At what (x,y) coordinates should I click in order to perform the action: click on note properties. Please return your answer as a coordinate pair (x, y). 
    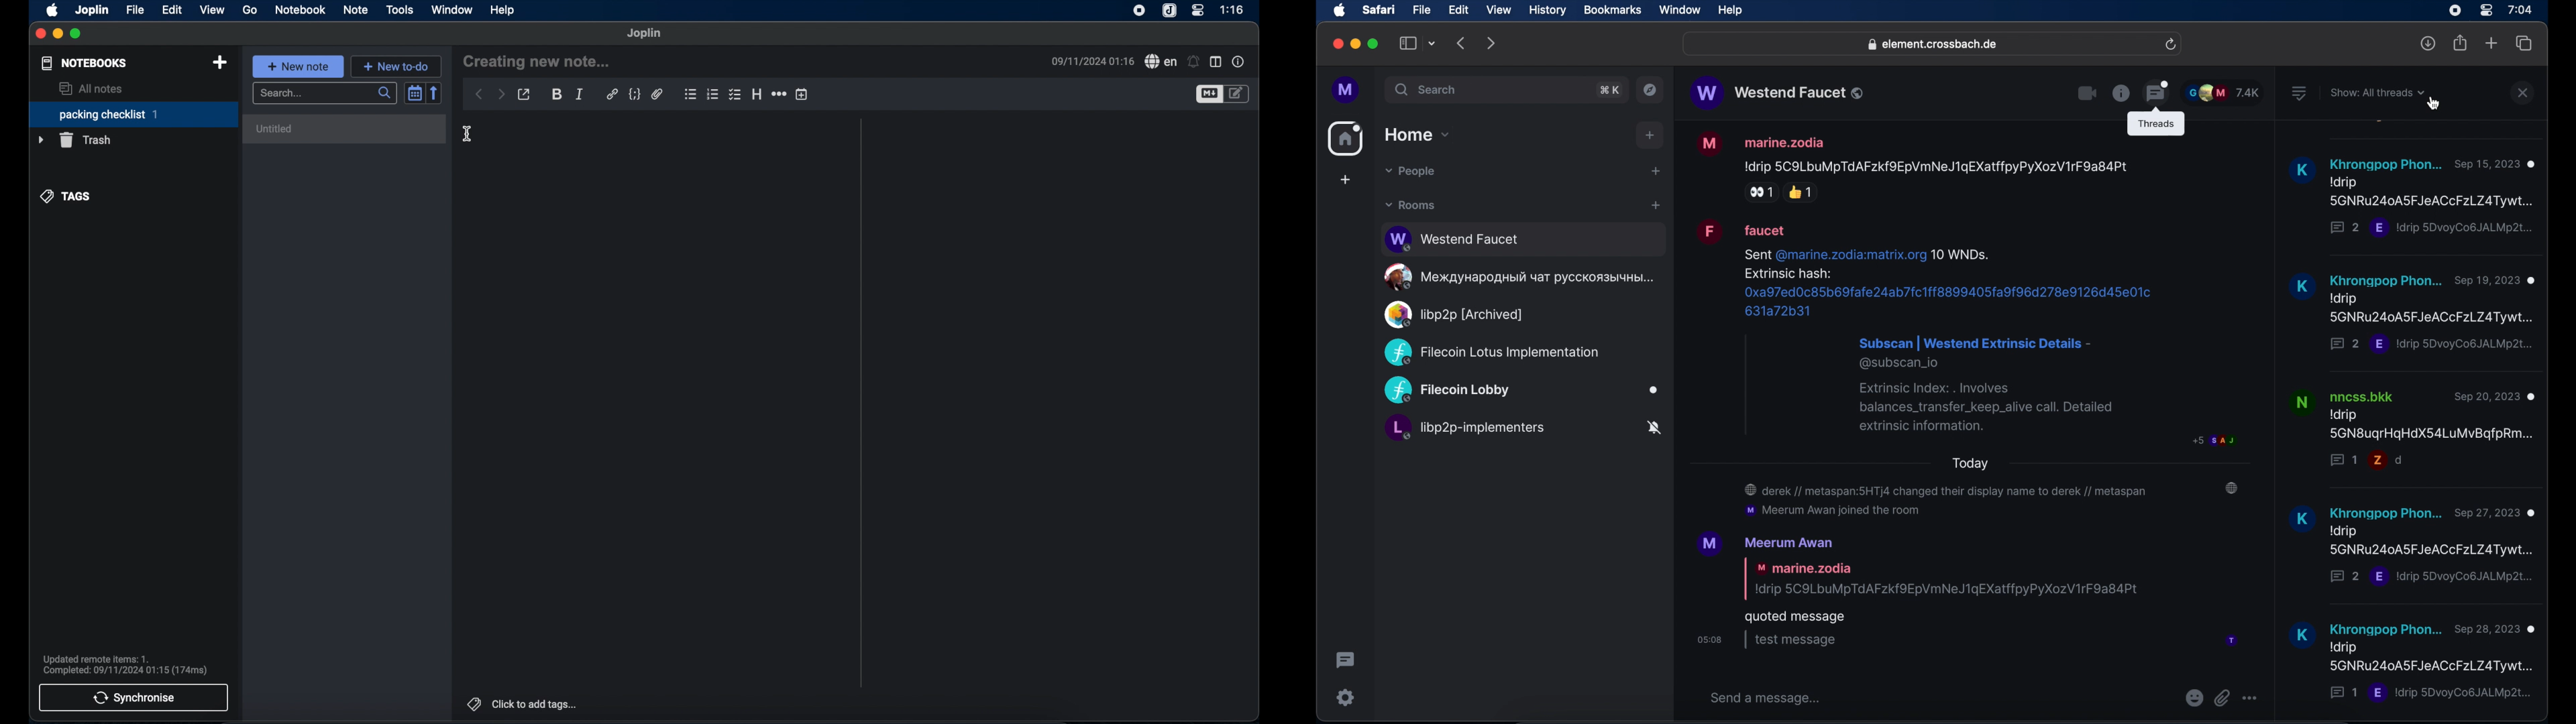
    Looking at the image, I should click on (1240, 62).